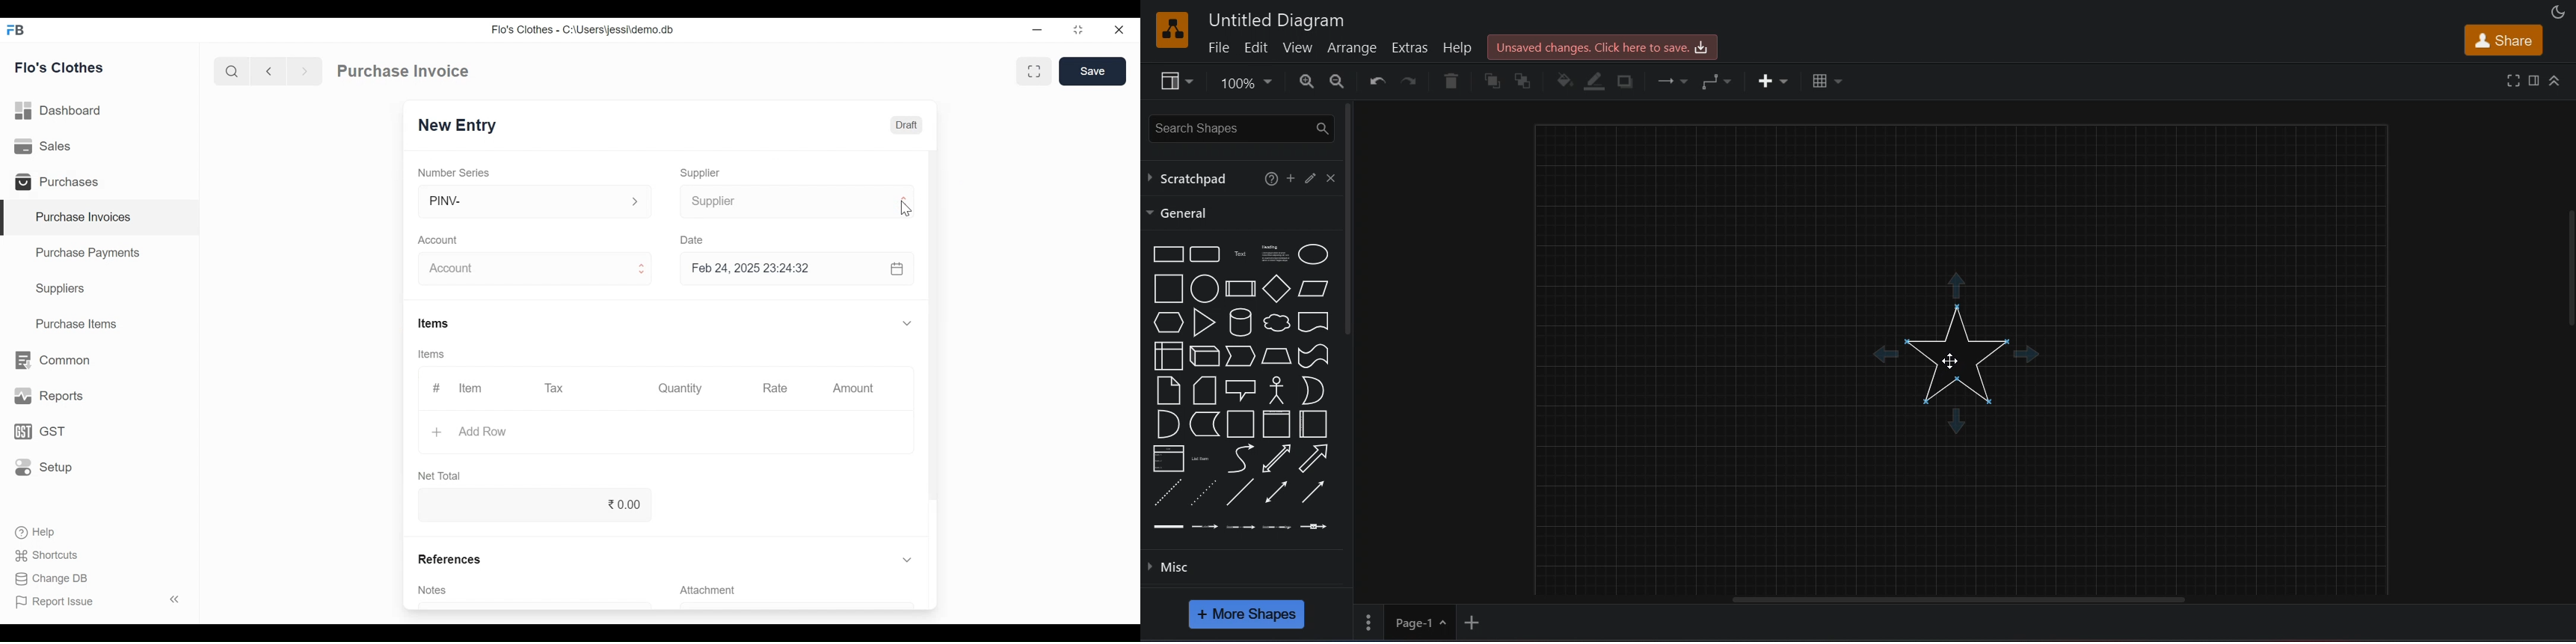 The height and width of the screenshot is (644, 2576). I want to click on Help, so click(39, 533).